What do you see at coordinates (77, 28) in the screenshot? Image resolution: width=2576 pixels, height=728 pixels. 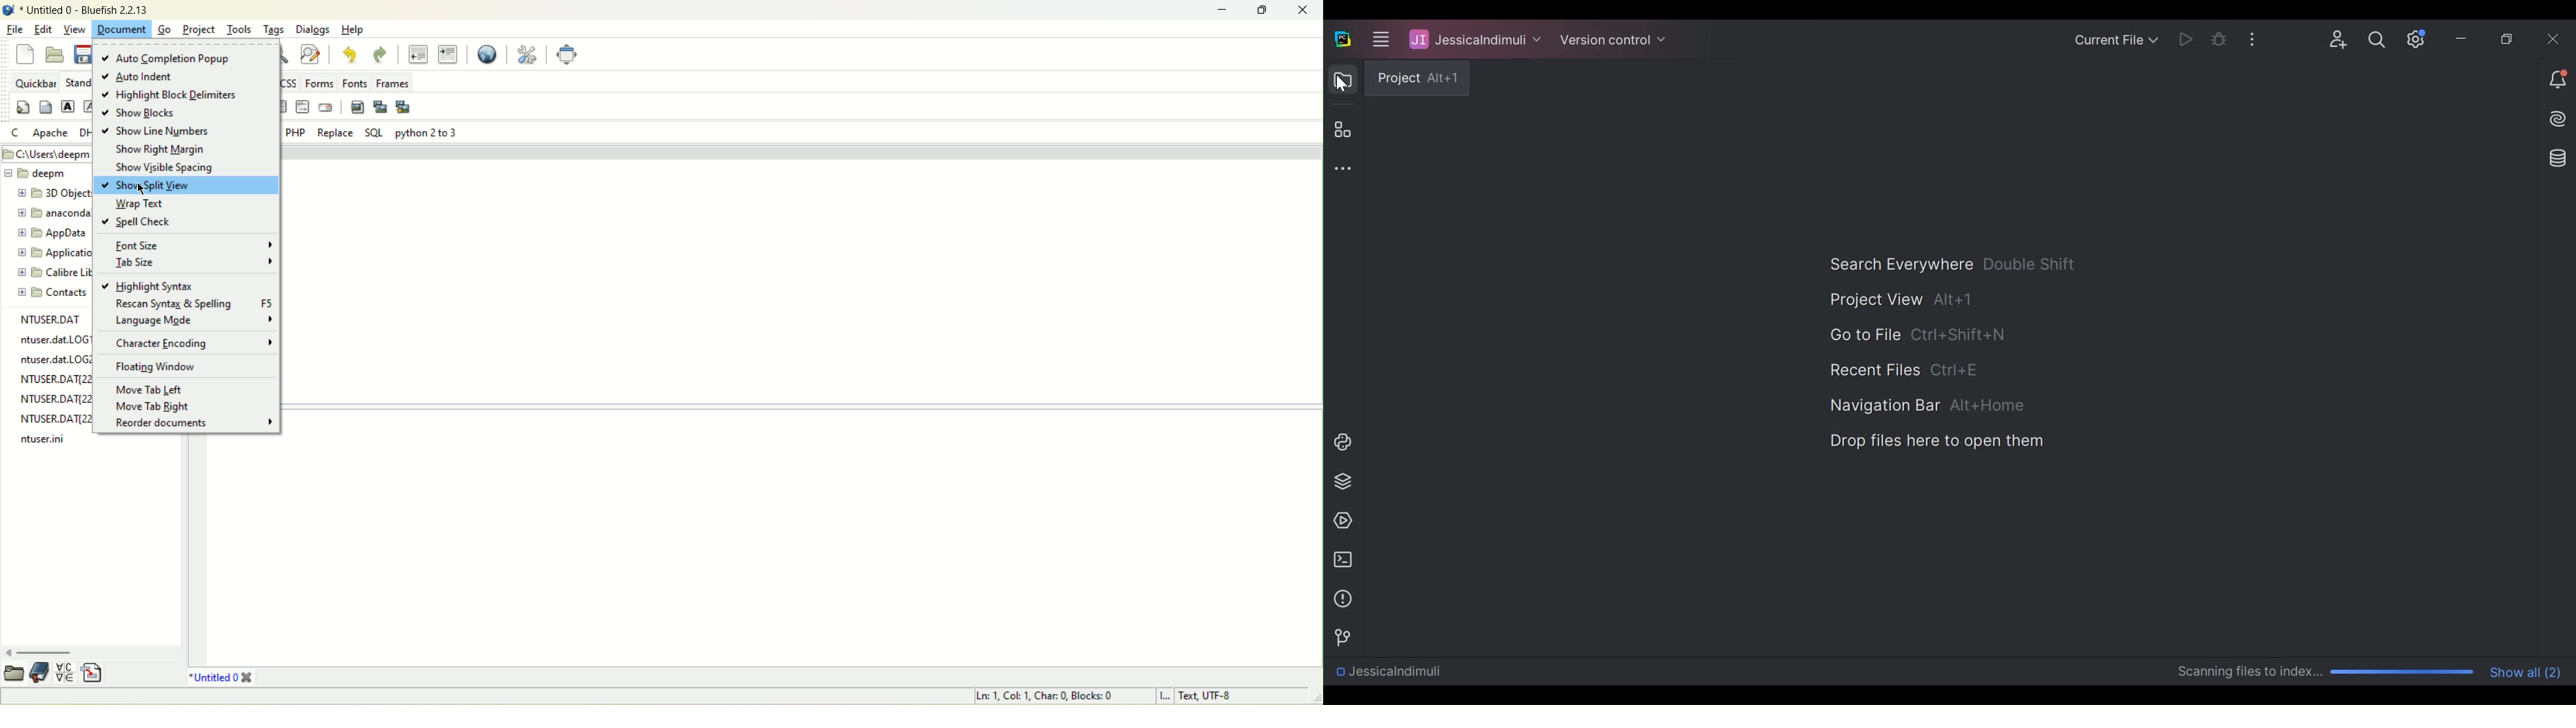 I see `view` at bounding box center [77, 28].